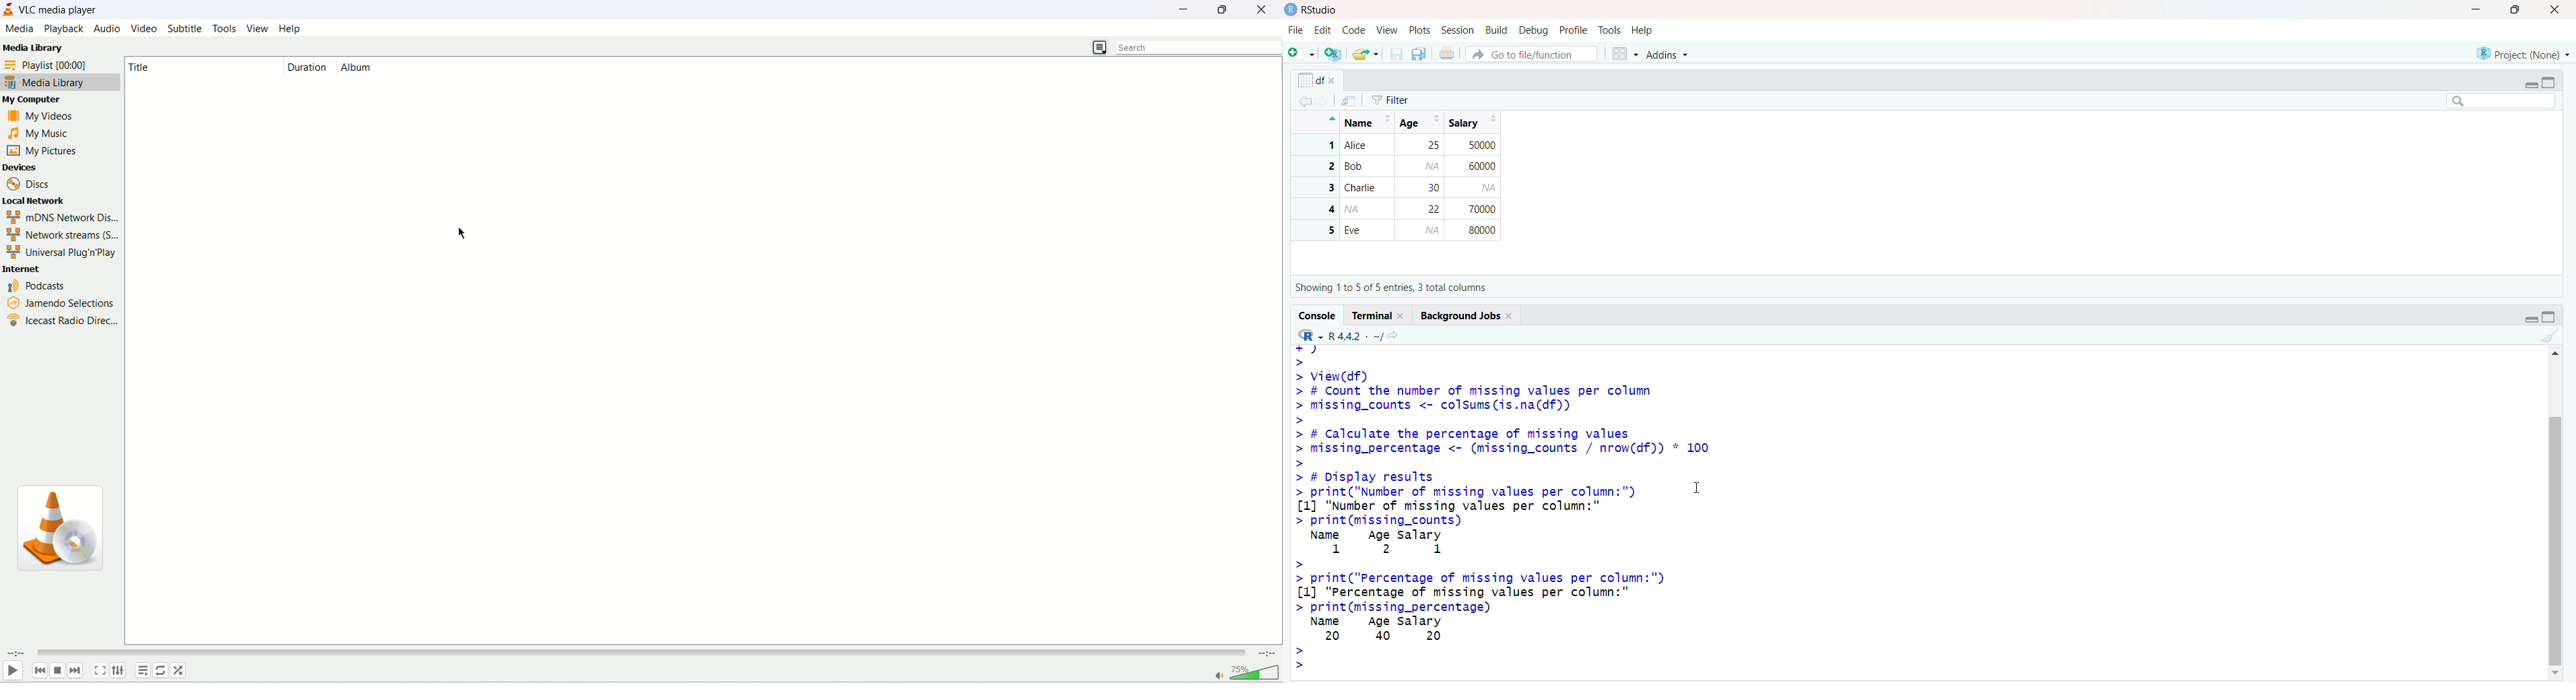 The width and height of the screenshot is (2576, 700). I want to click on previous, so click(38, 671).